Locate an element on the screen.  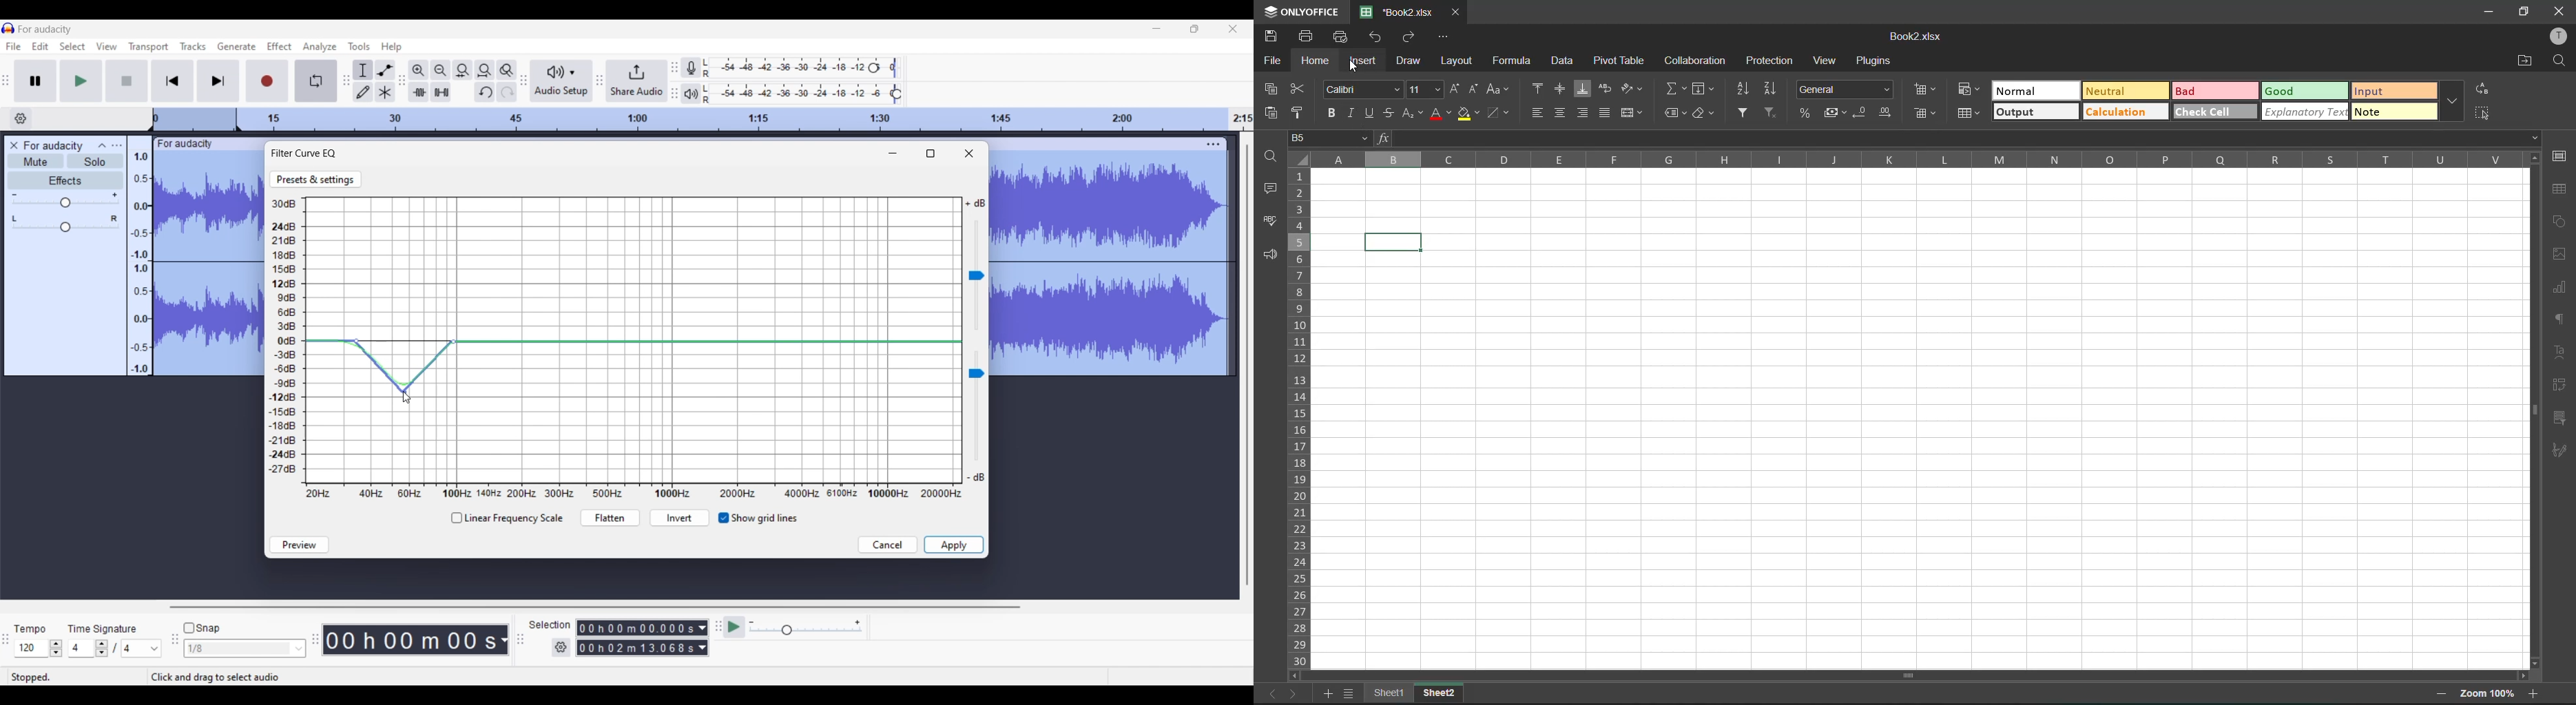
cut is located at coordinates (1300, 89).